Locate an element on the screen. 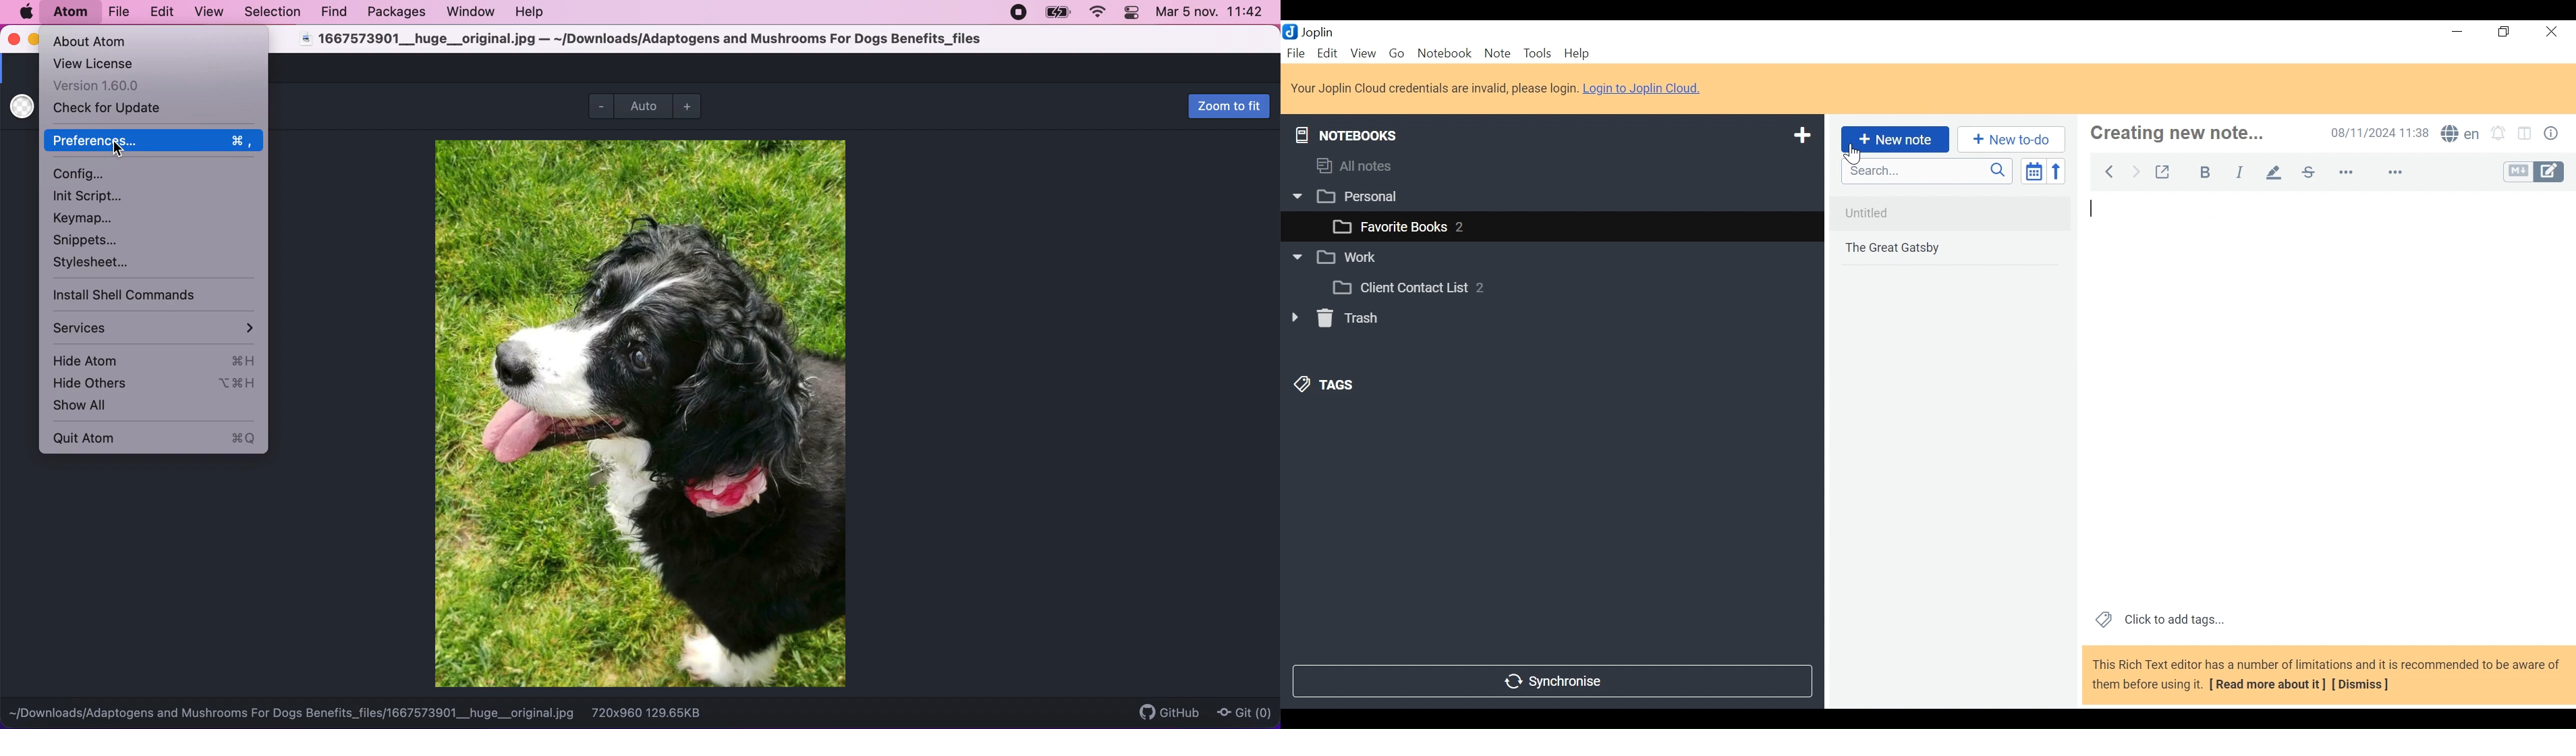 This screenshot has width=2576, height=756. Highlight is located at coordinates (2274, 173).